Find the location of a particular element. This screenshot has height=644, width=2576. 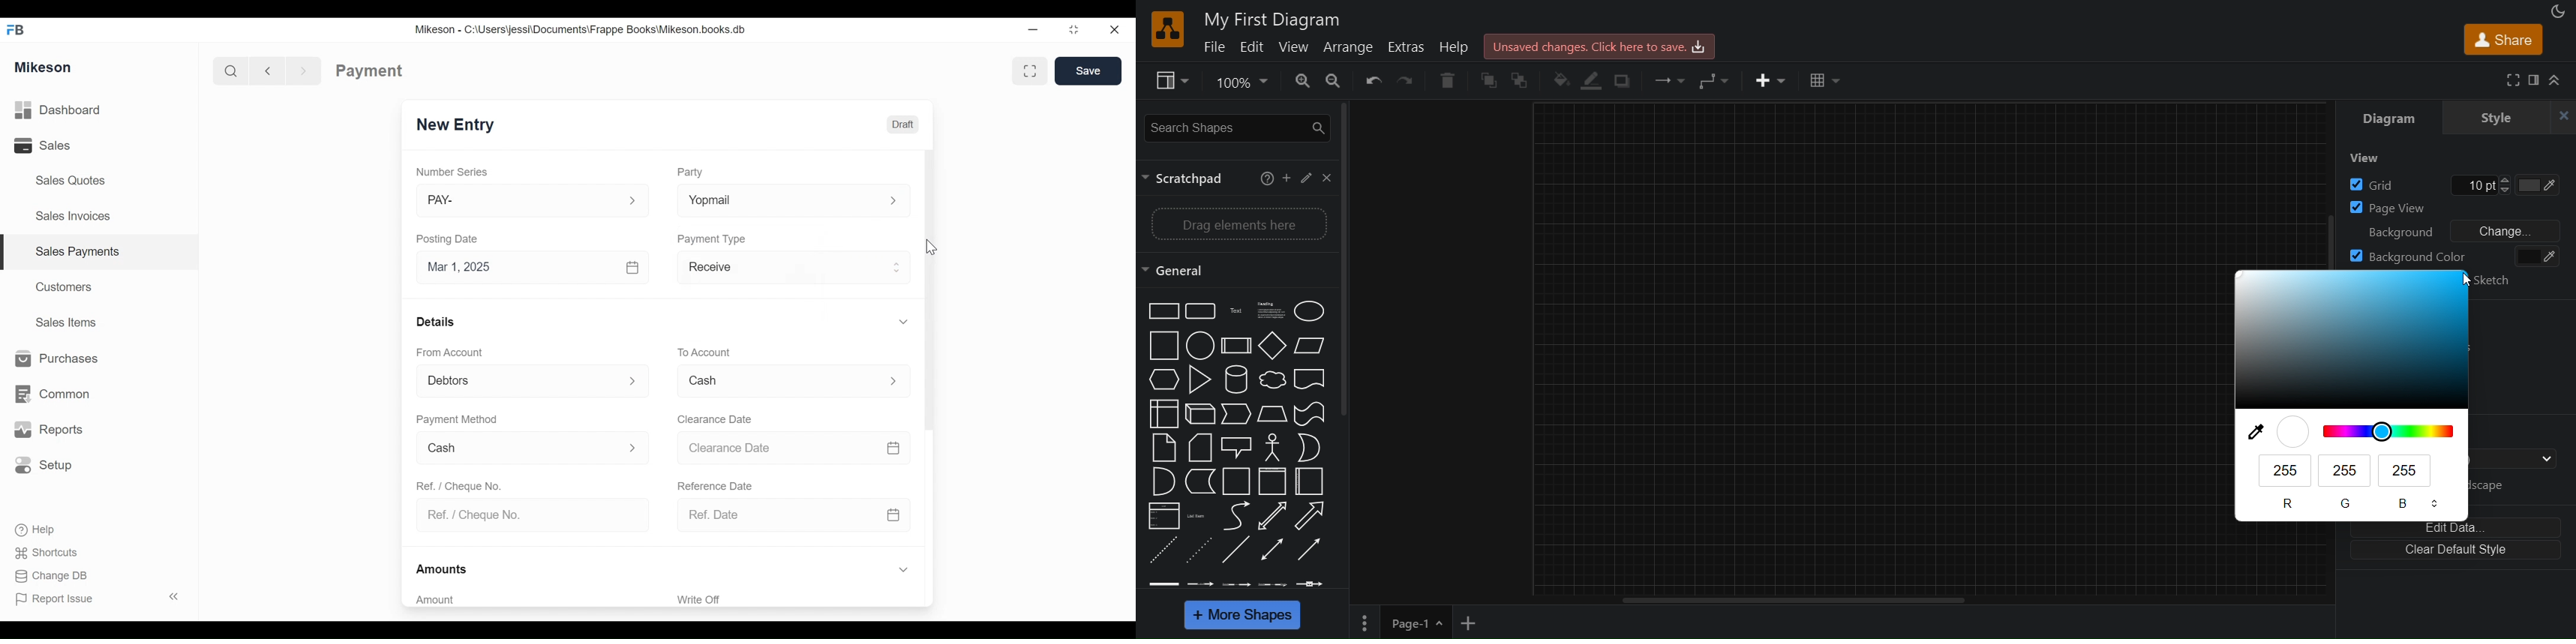

fill color is located at coordinates (1561, 82).